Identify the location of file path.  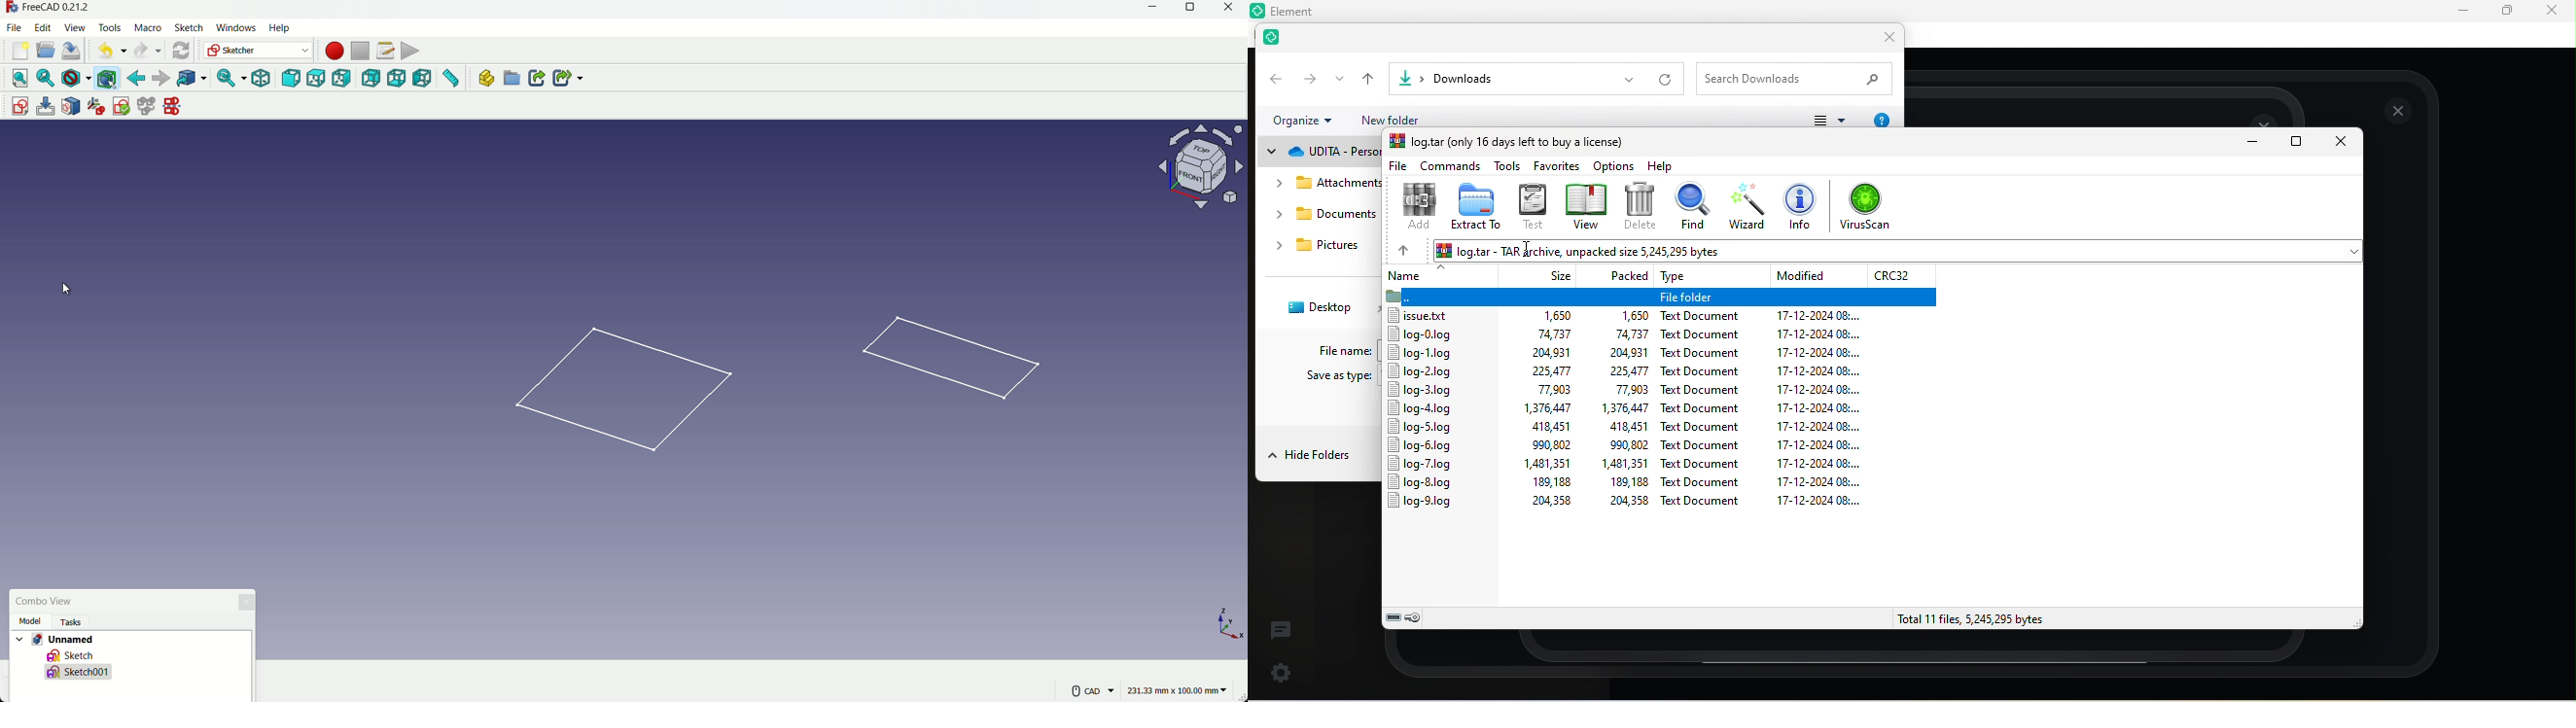
(1490, 78).